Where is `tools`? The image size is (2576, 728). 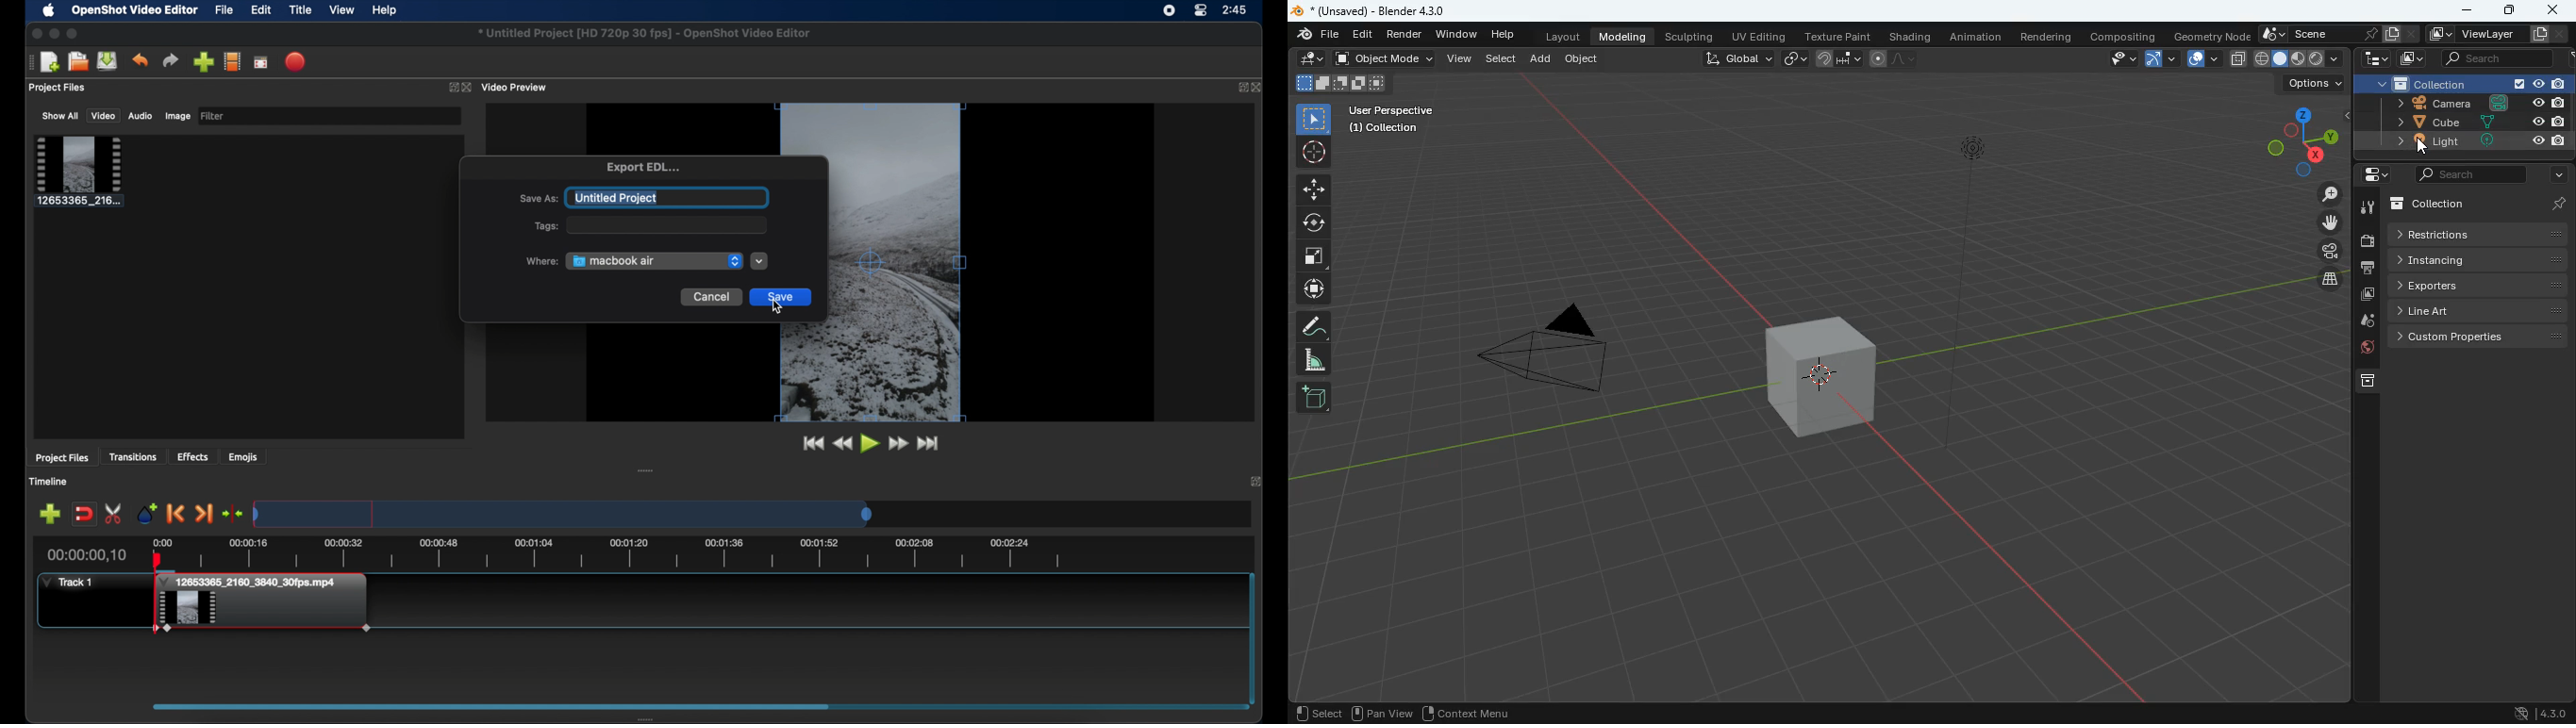 tools is located at coordinates (2367, 208).